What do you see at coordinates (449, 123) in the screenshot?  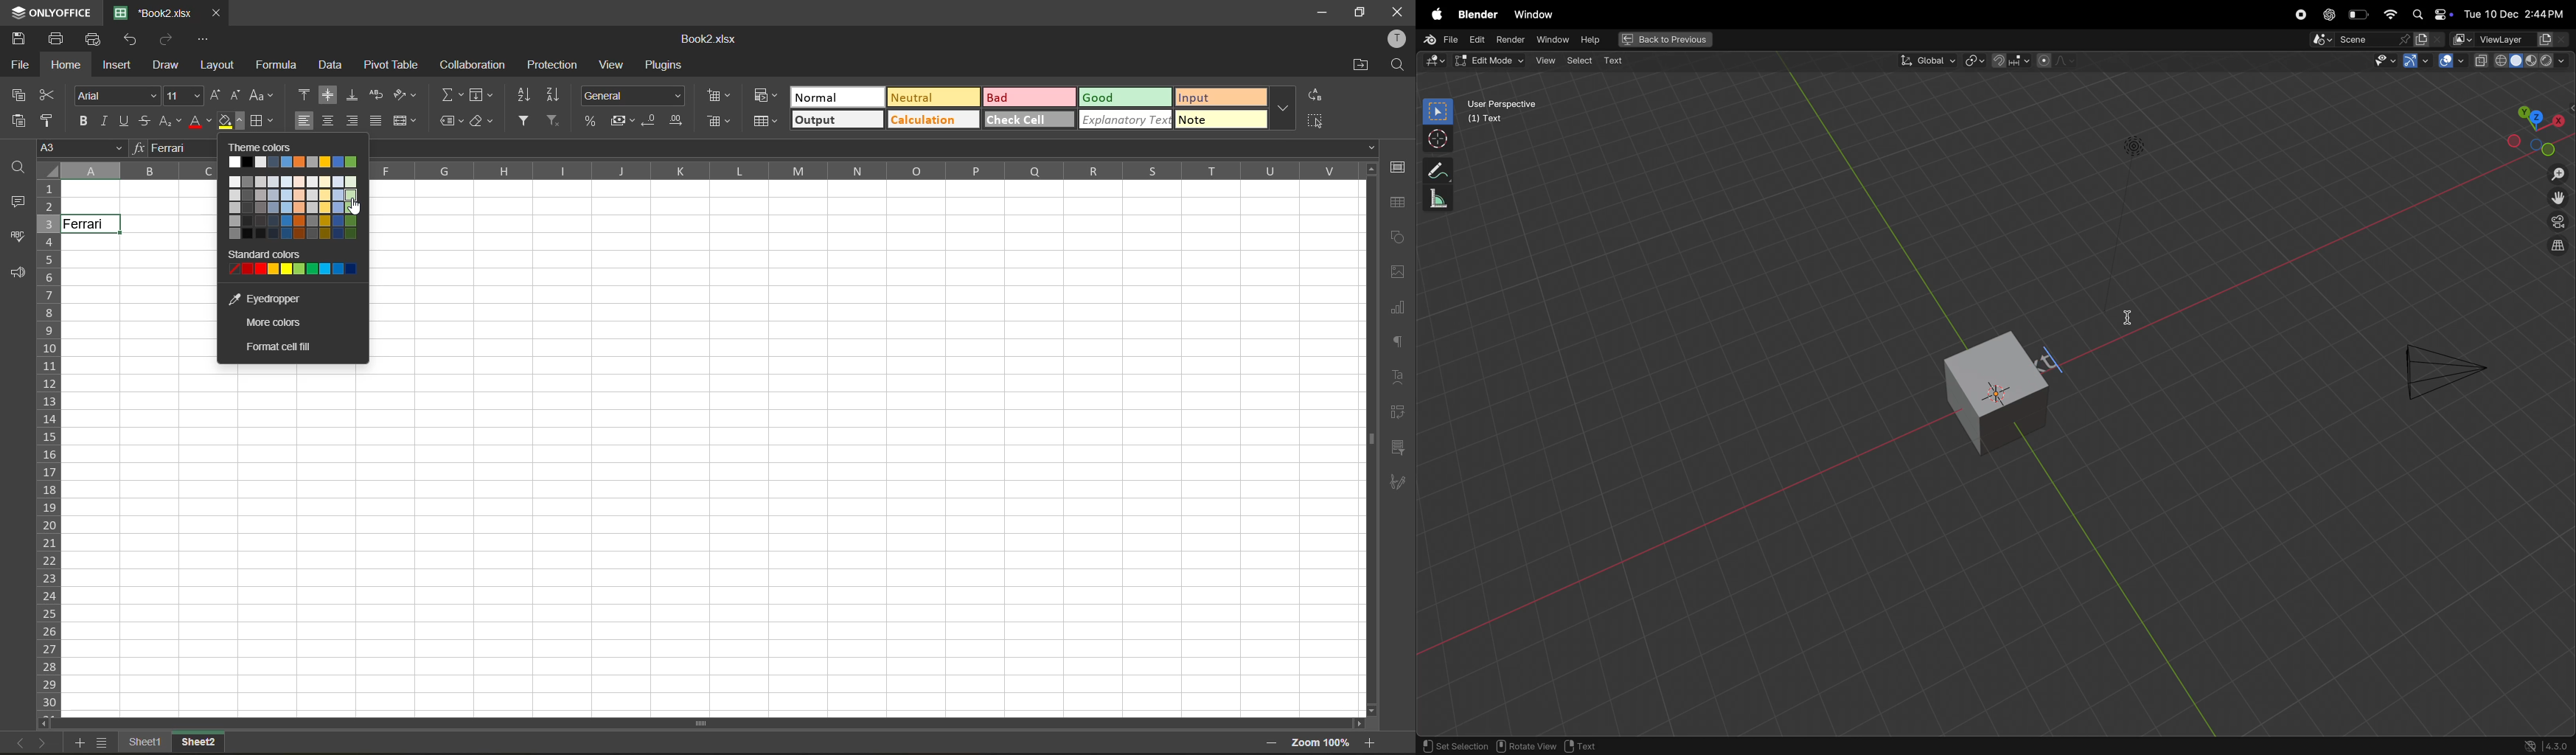 I see `named ranges` at bounding box center [449, 123].